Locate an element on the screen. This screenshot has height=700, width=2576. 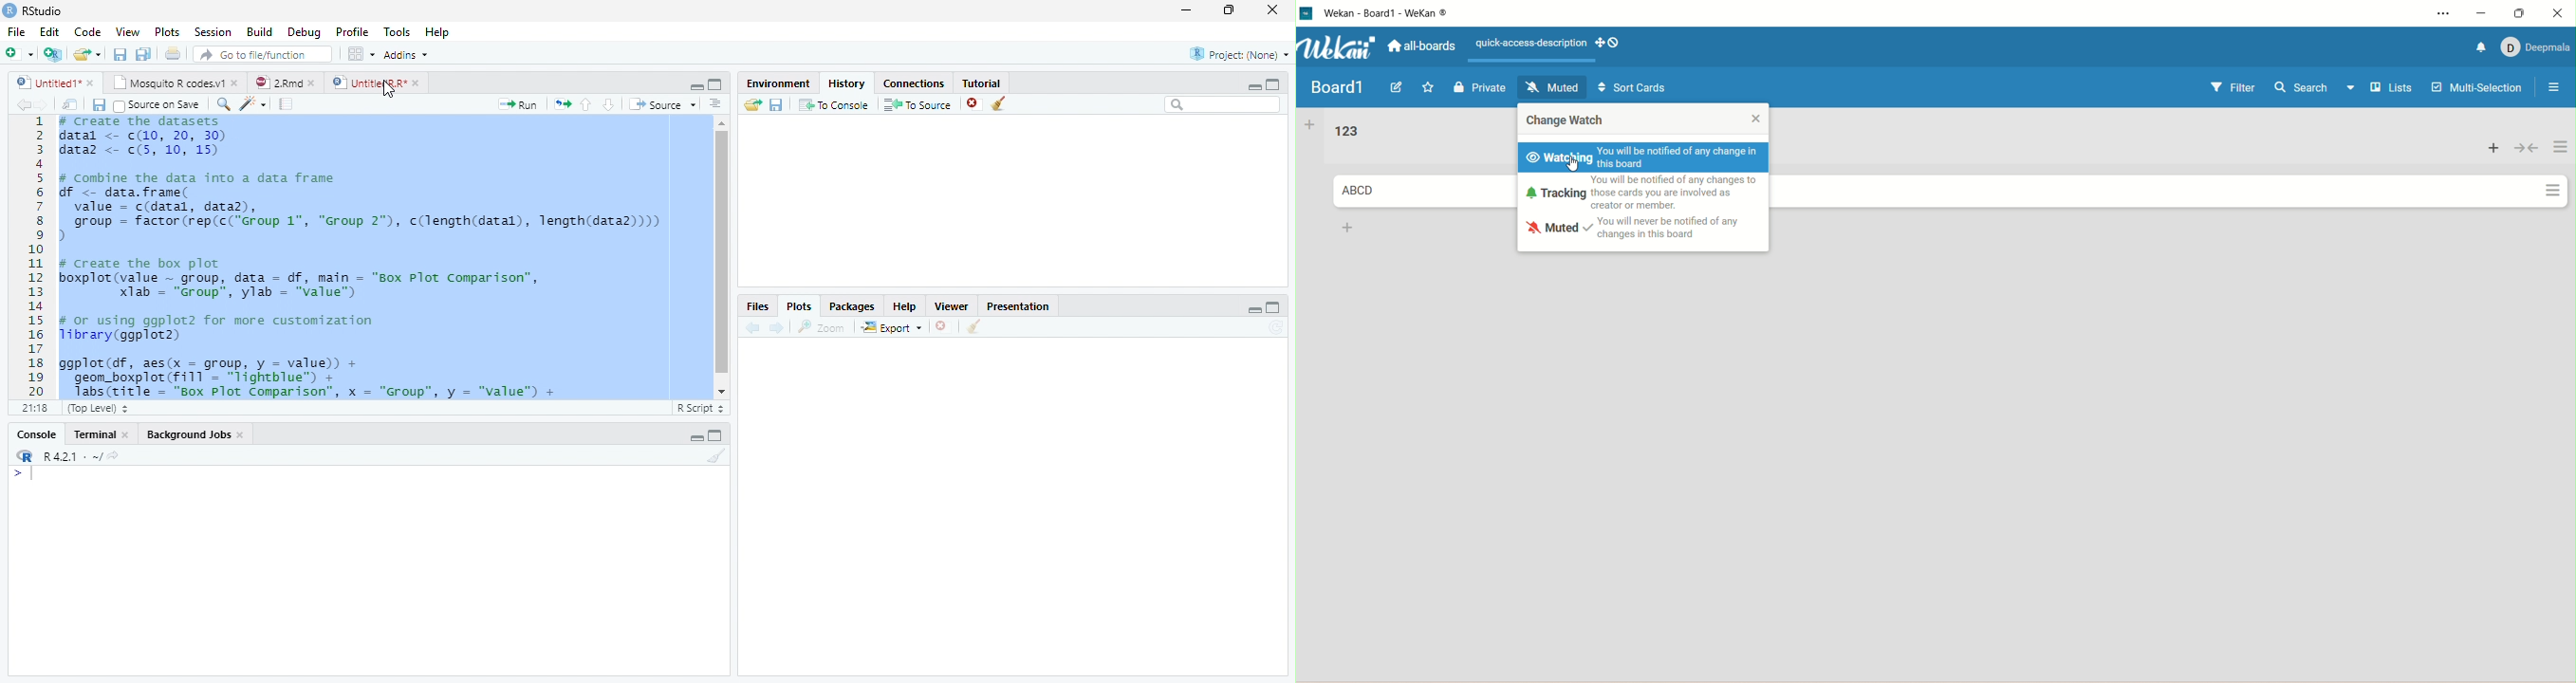
View is located at coordinates (127, 30).